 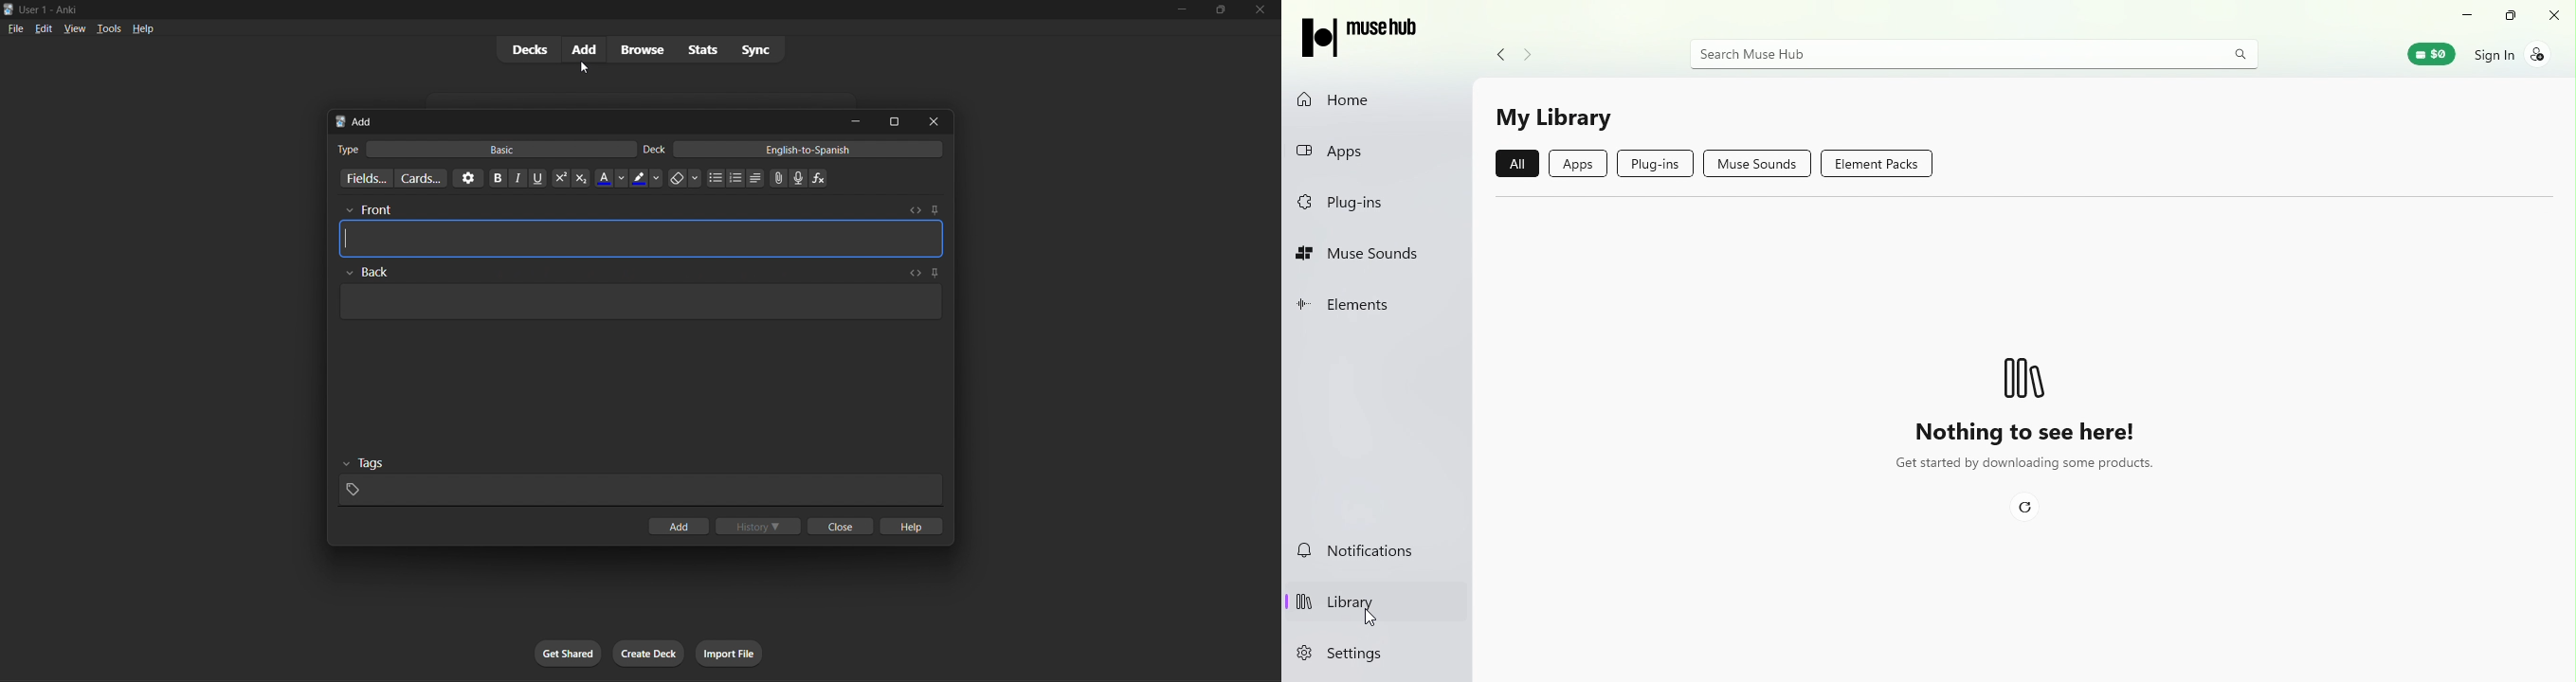 What do you see at coordinates (794, 151) in the screenshot?
I see `english-to-spanish deck` at bounding box center [794, 151].